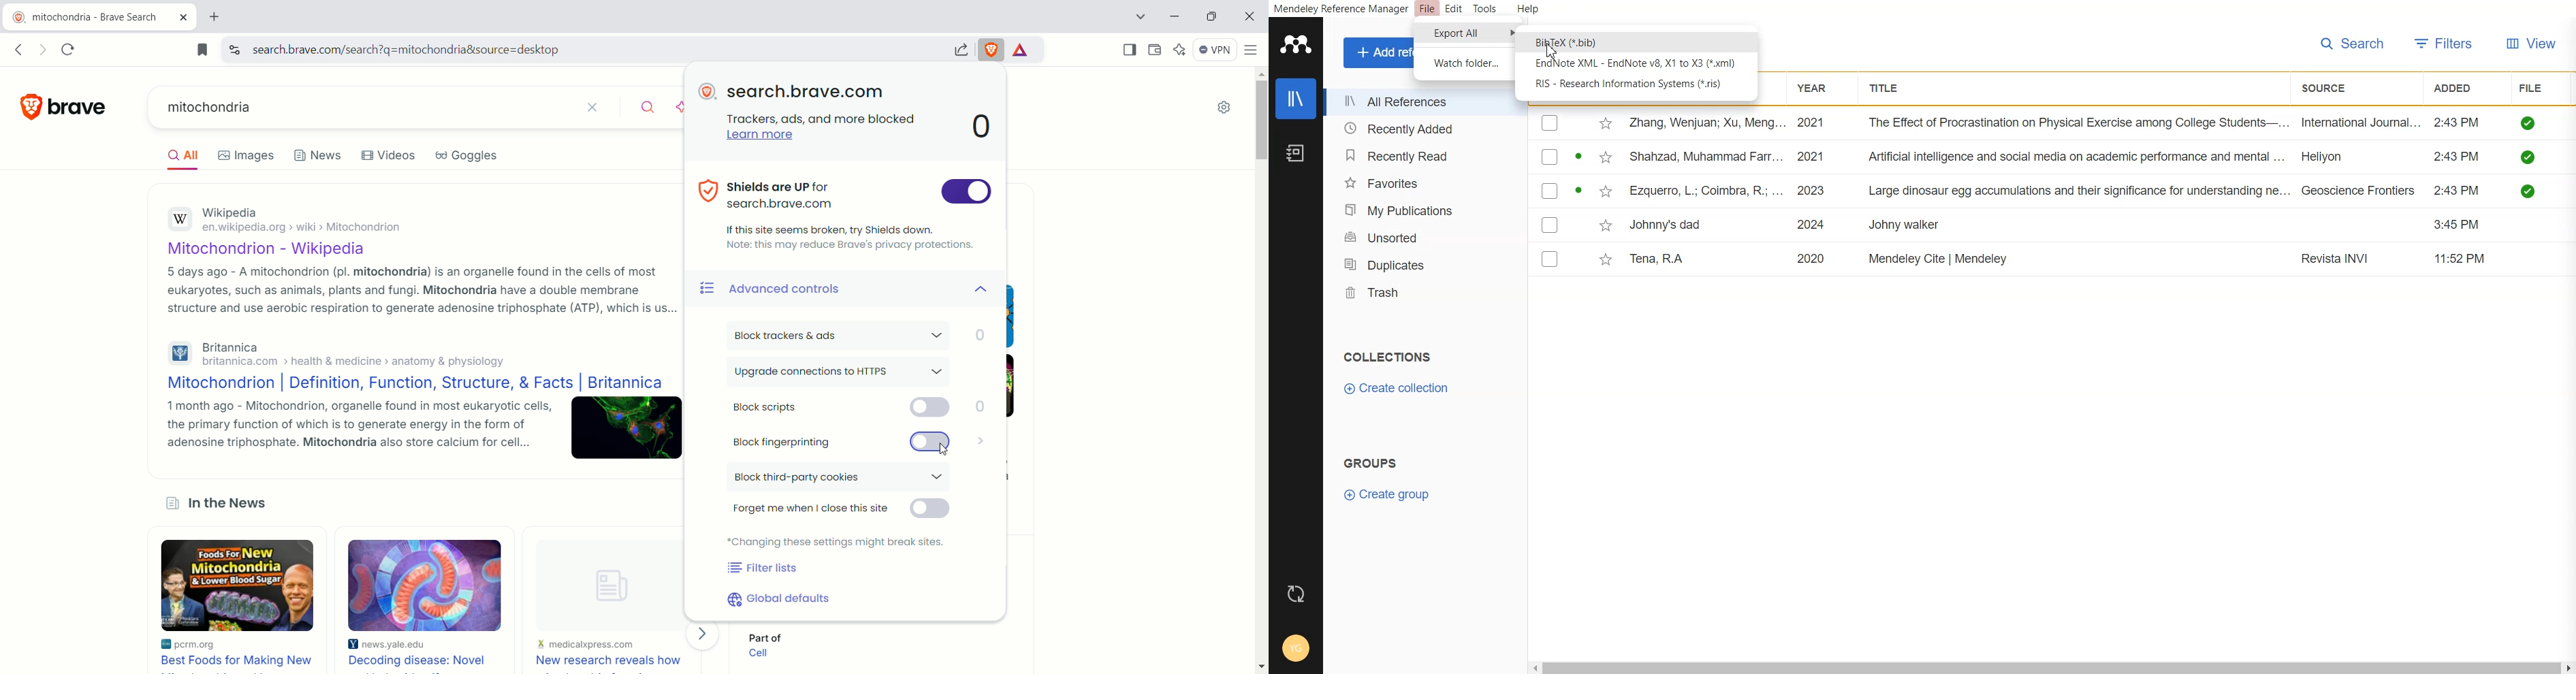  Describe the element at coordinates (2530, 157) in the screenshot. I see `saved` at that location.